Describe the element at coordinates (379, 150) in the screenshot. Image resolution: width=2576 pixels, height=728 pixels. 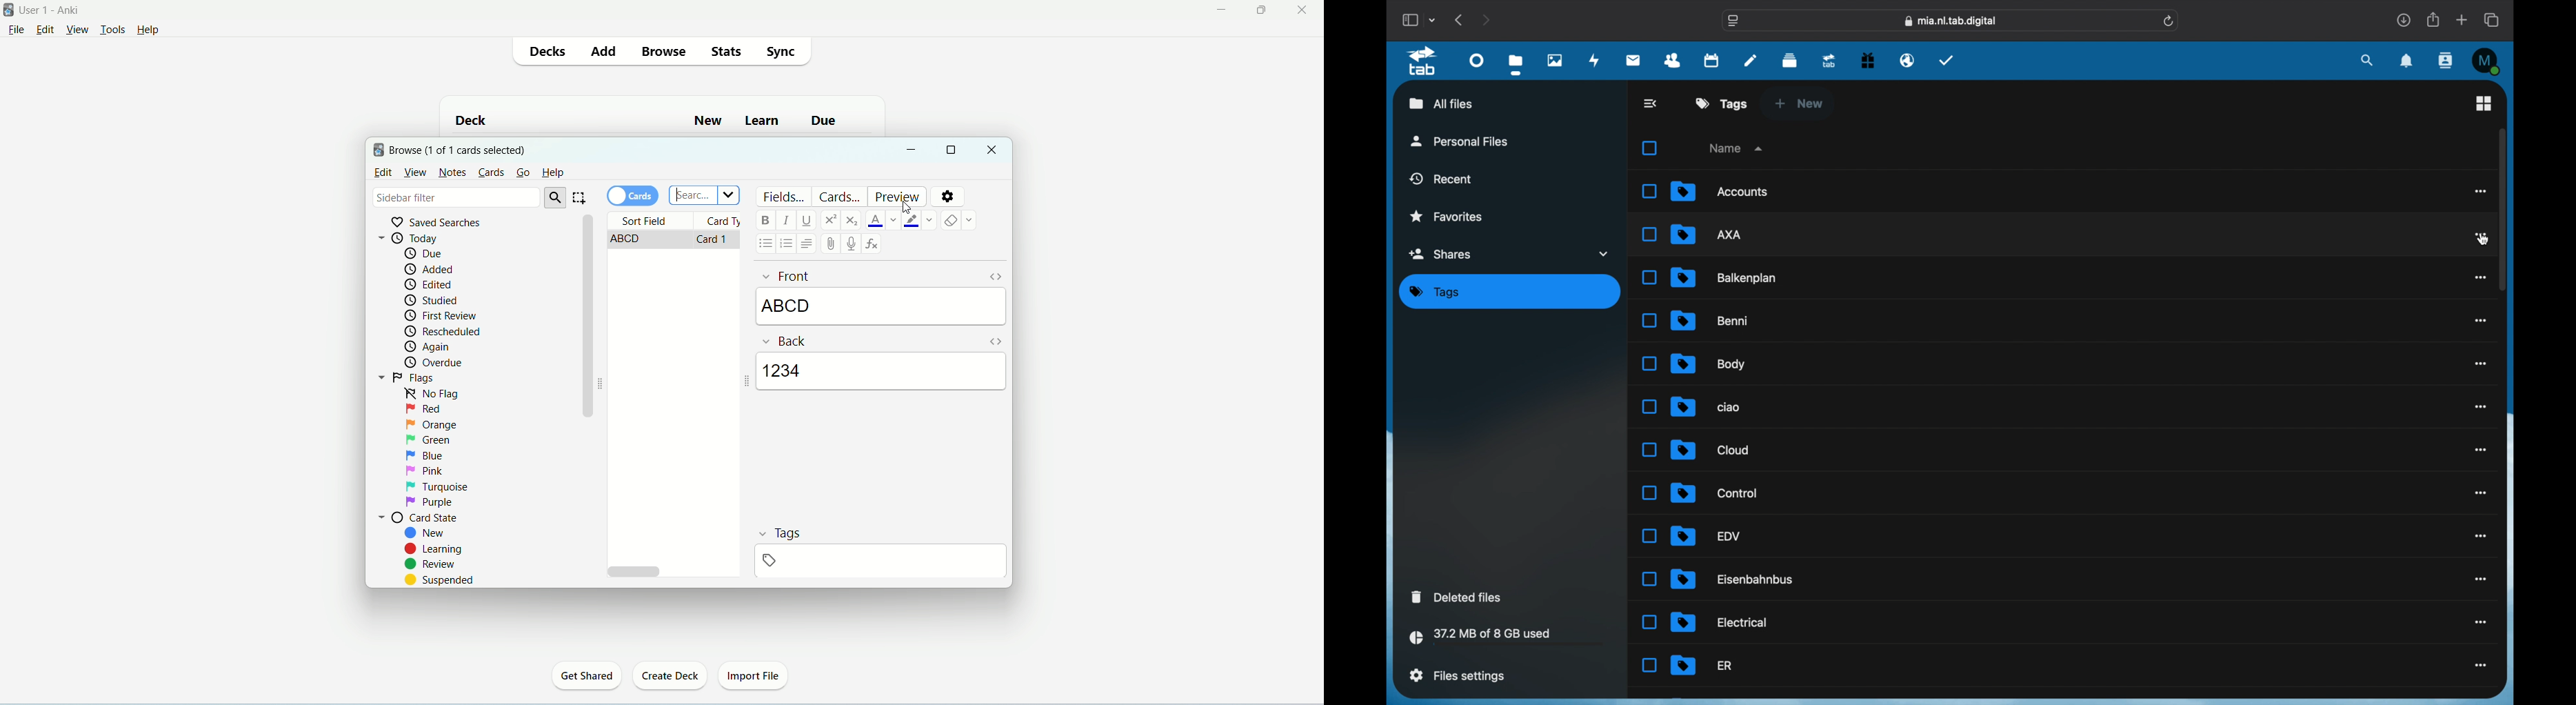
I see `logo` at that location.